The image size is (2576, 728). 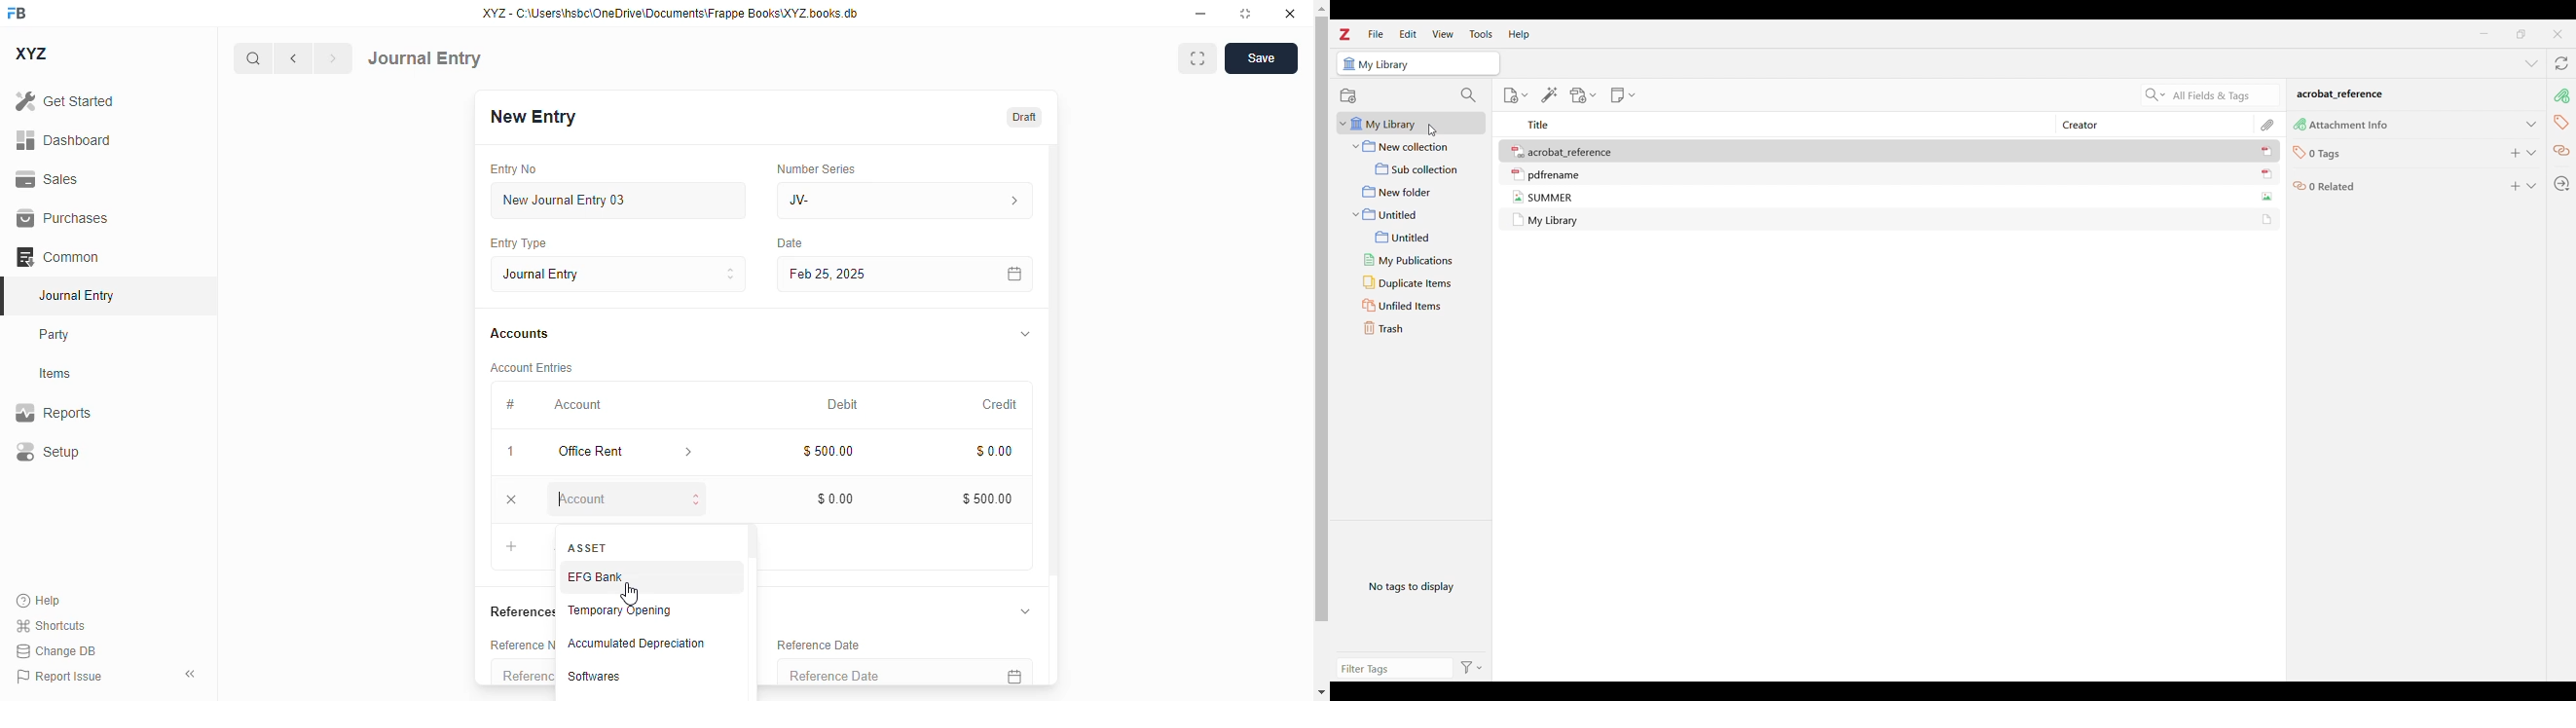 I want to click on references, so click(x=518, y=611).